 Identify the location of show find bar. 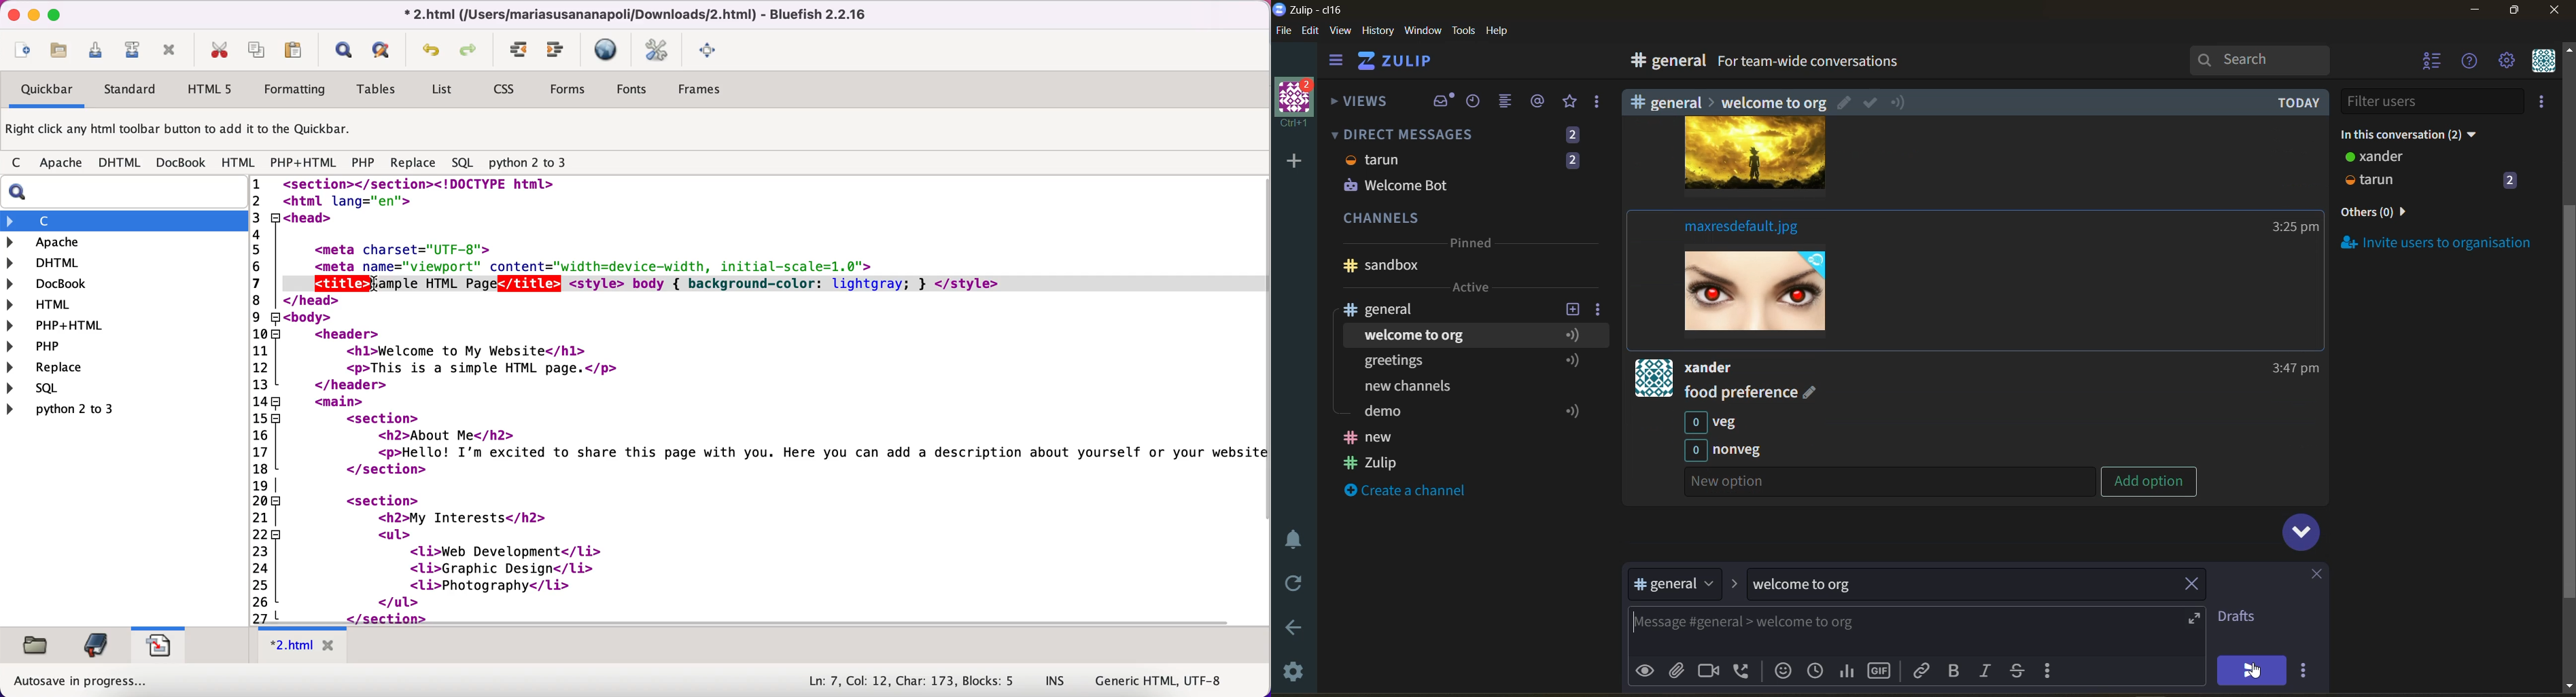
(343, 51).